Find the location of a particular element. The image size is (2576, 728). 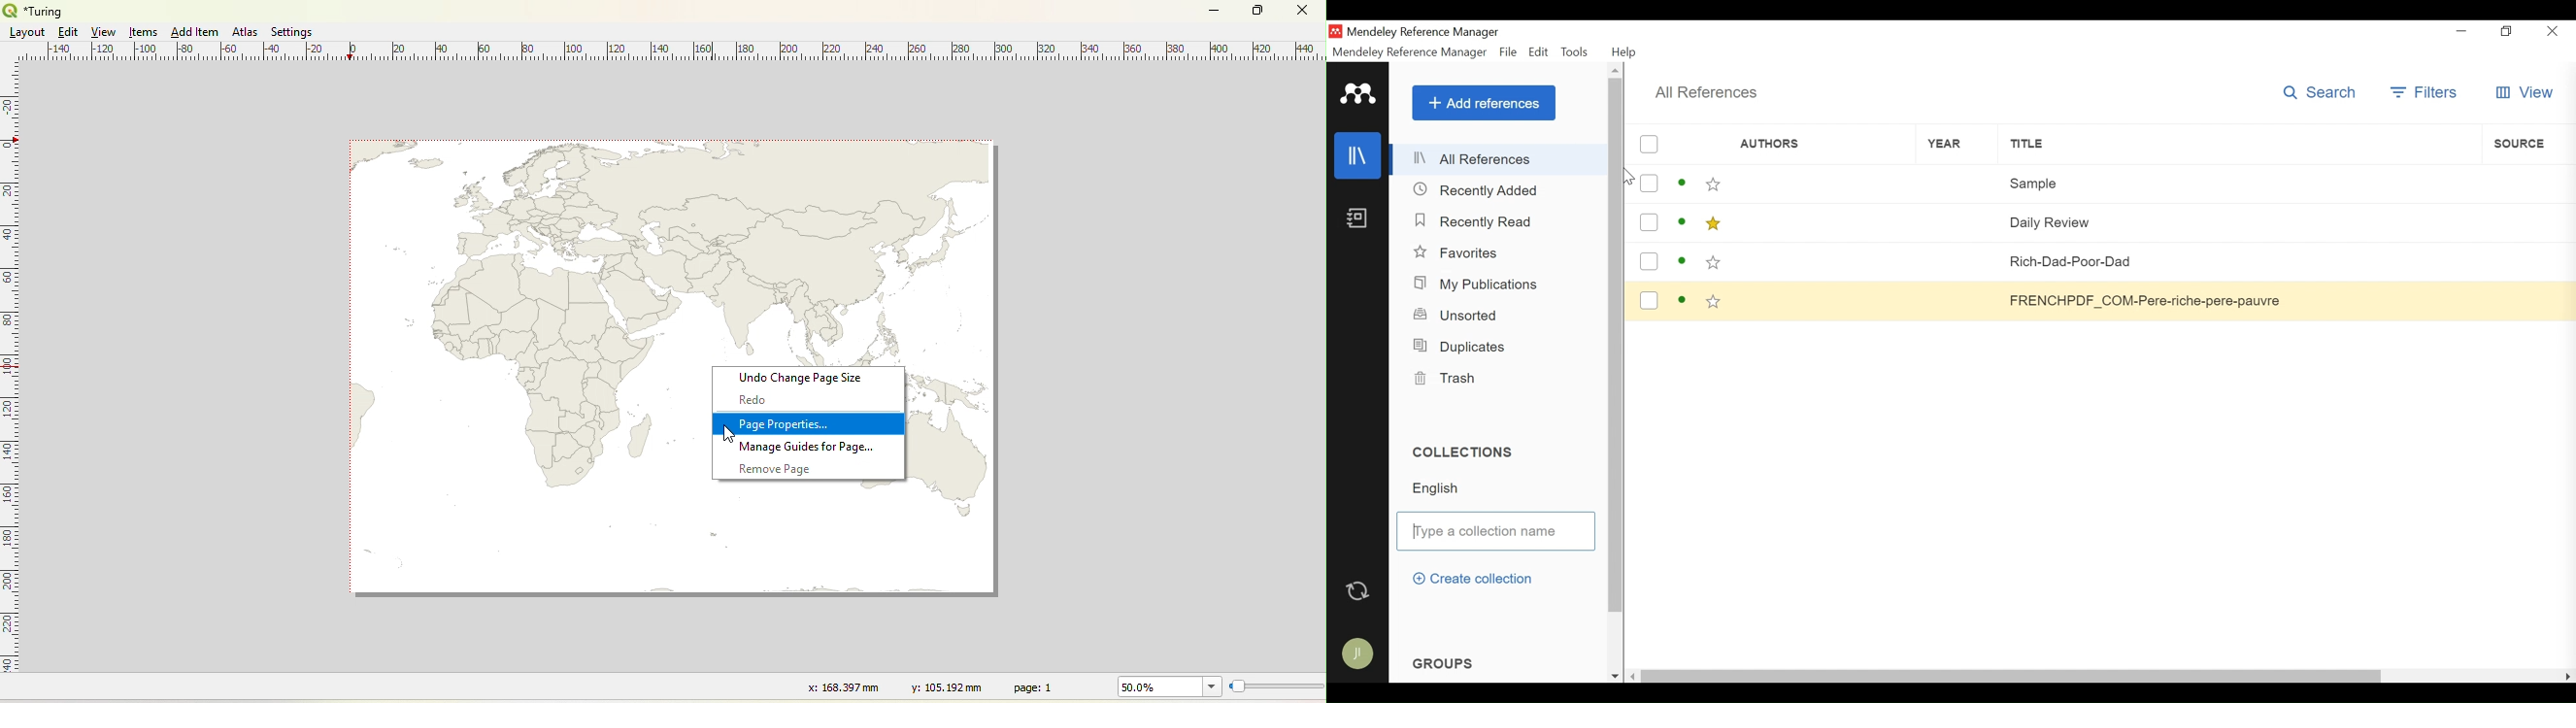

Avatar is located at coordinates (1356, 650).